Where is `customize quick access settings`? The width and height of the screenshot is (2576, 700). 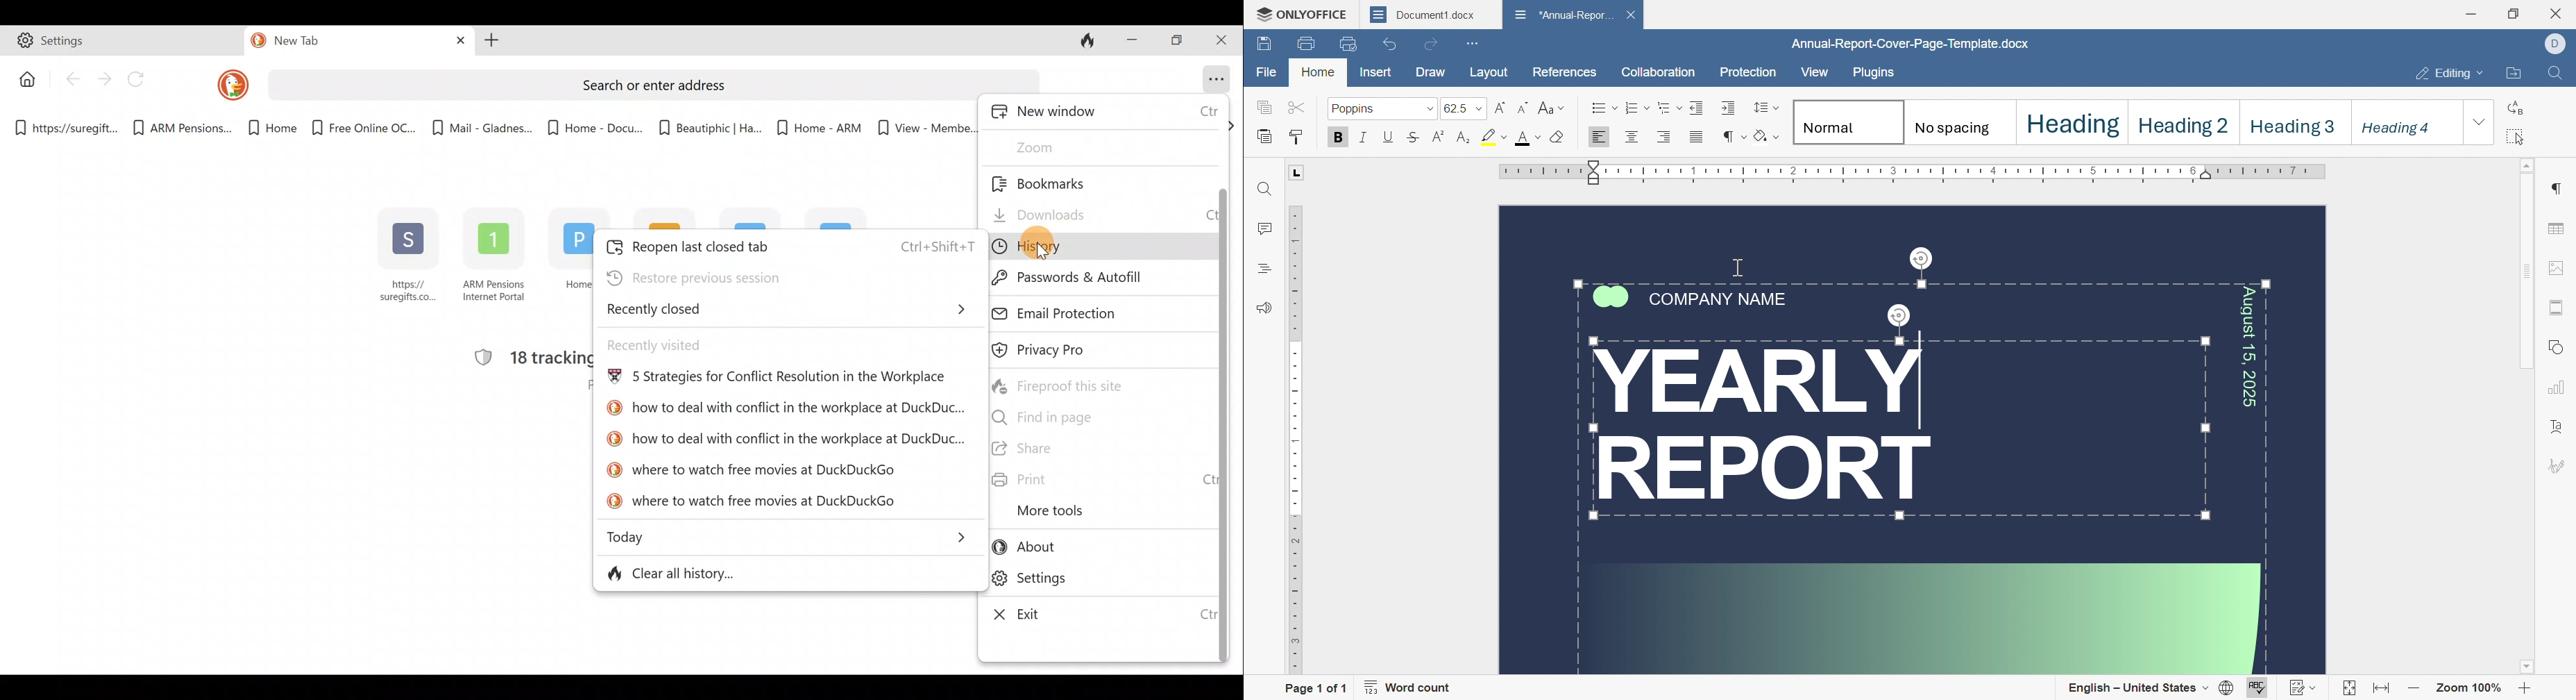 customize quick access settings is located at coordinates (1475, 43).